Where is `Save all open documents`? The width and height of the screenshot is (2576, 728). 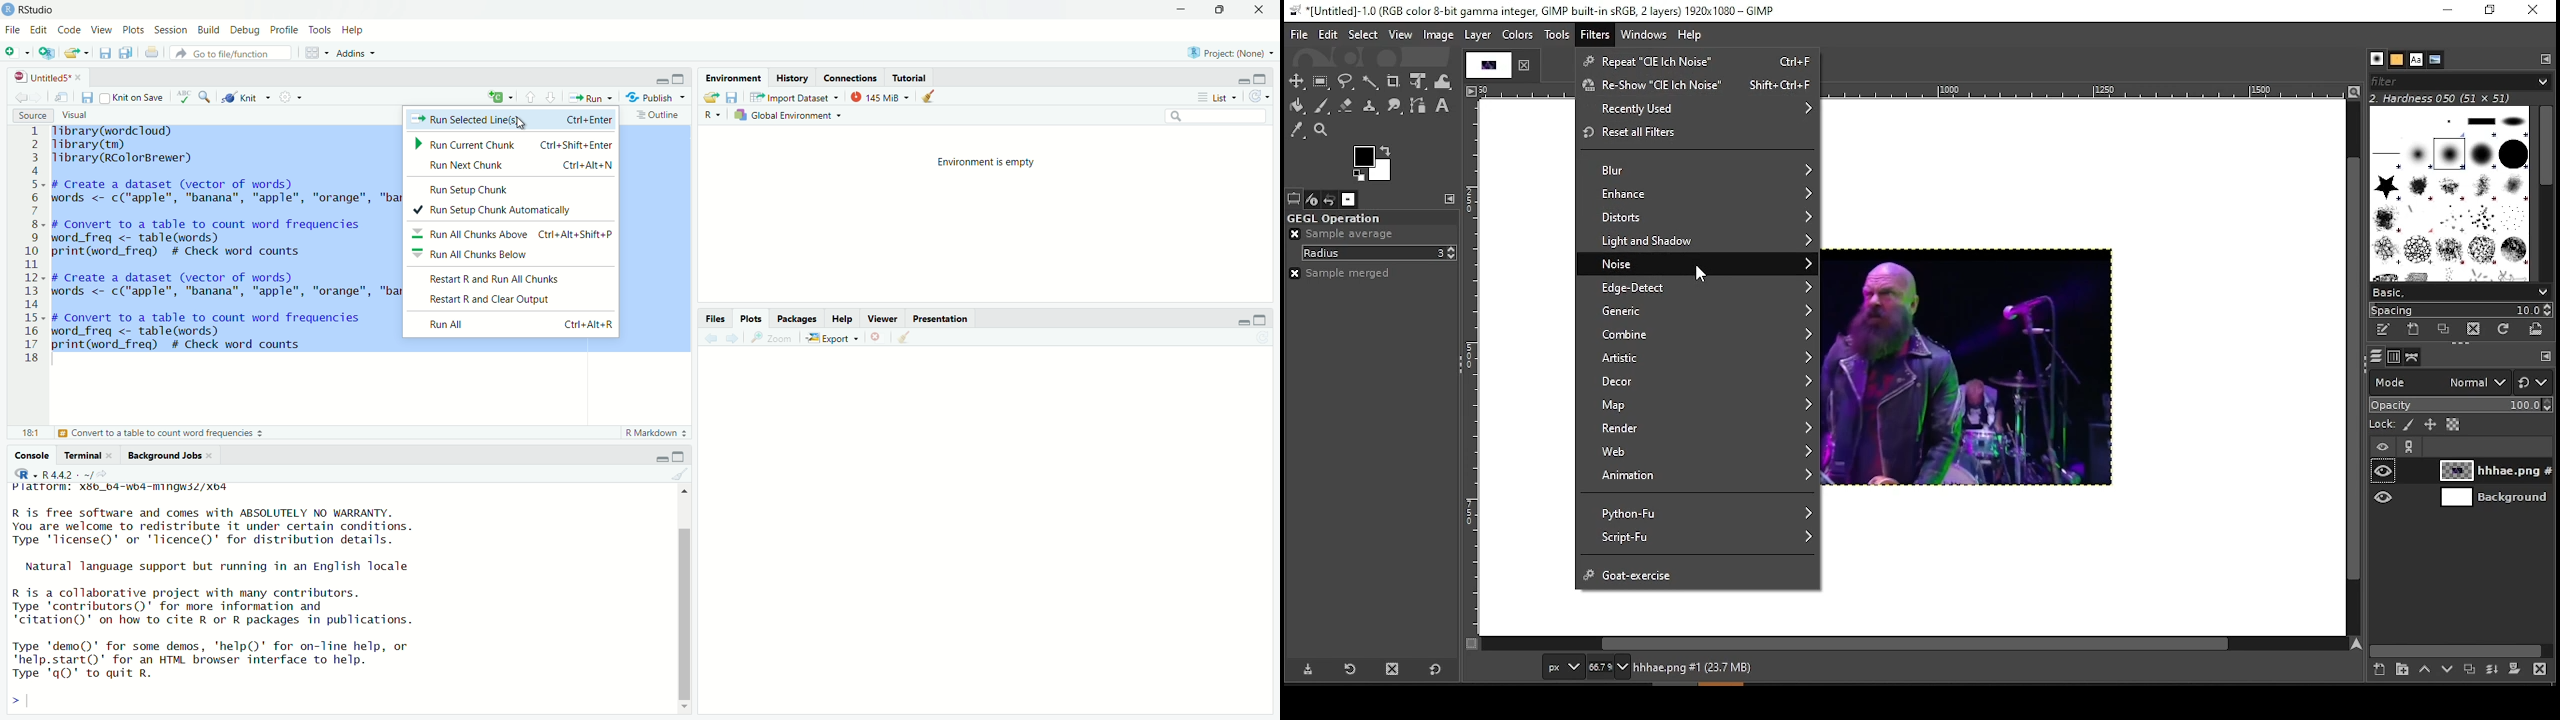 Save all open documents is located at coordinates (127, 53).